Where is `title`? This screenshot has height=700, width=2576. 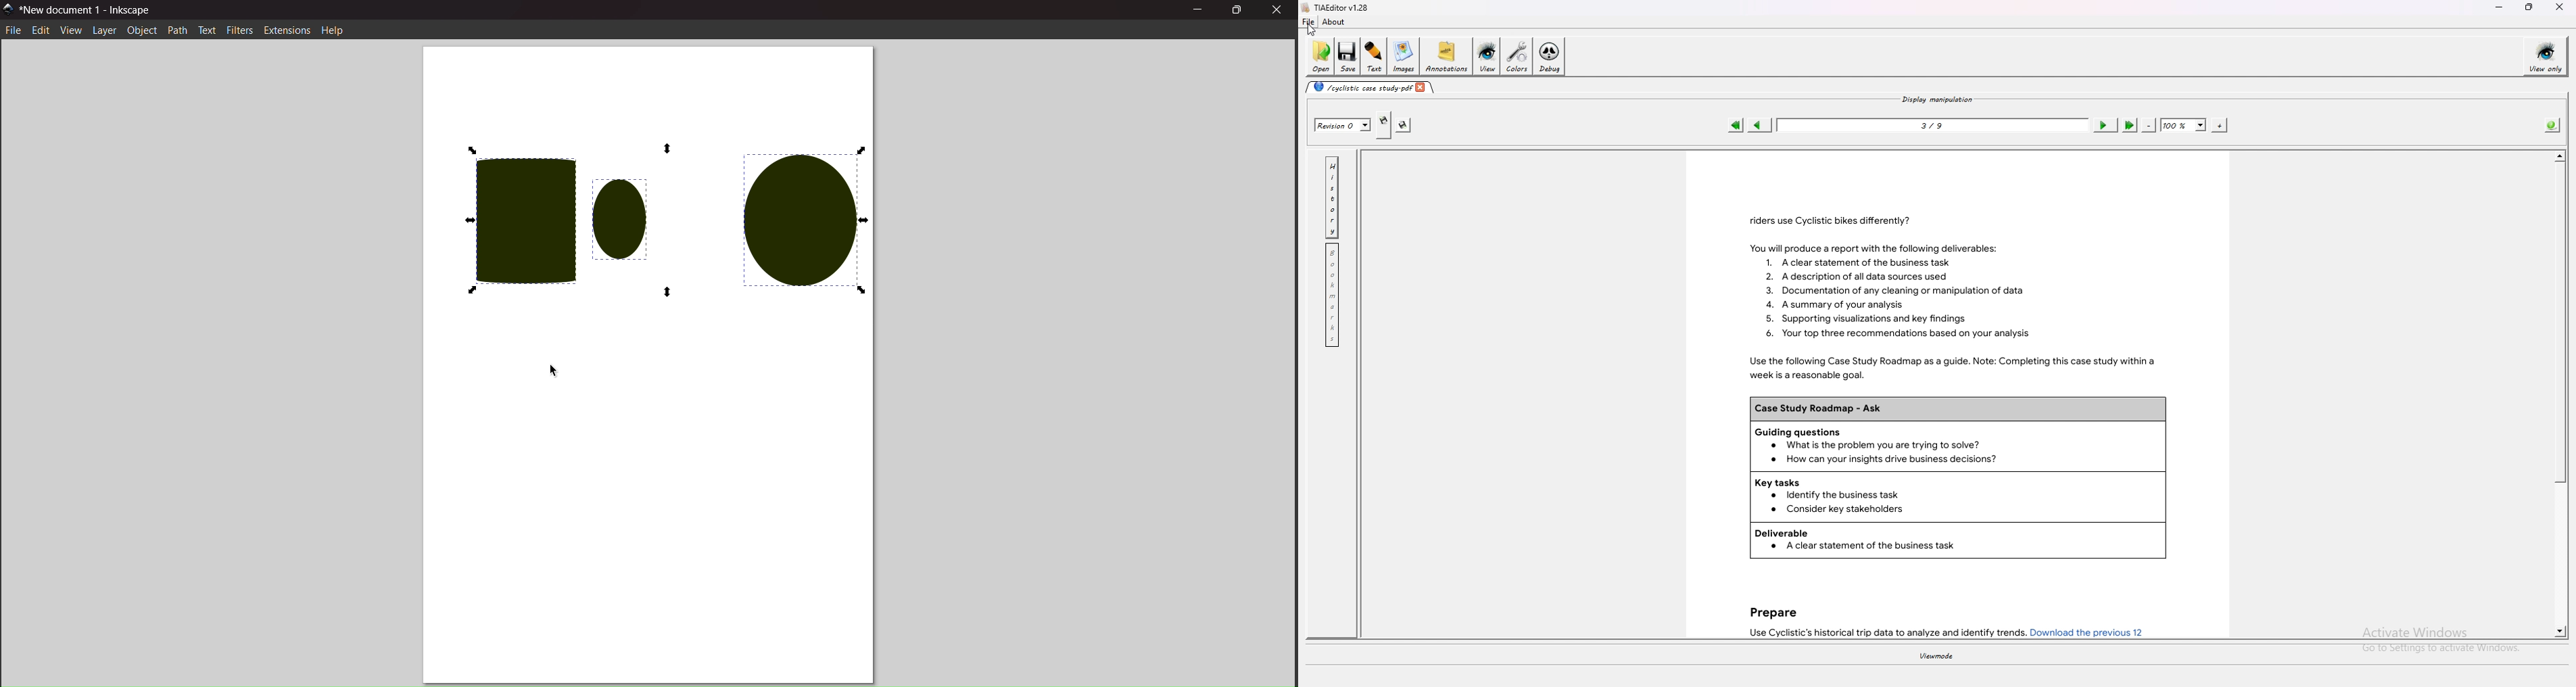 title is located at coordinates (89, 9).